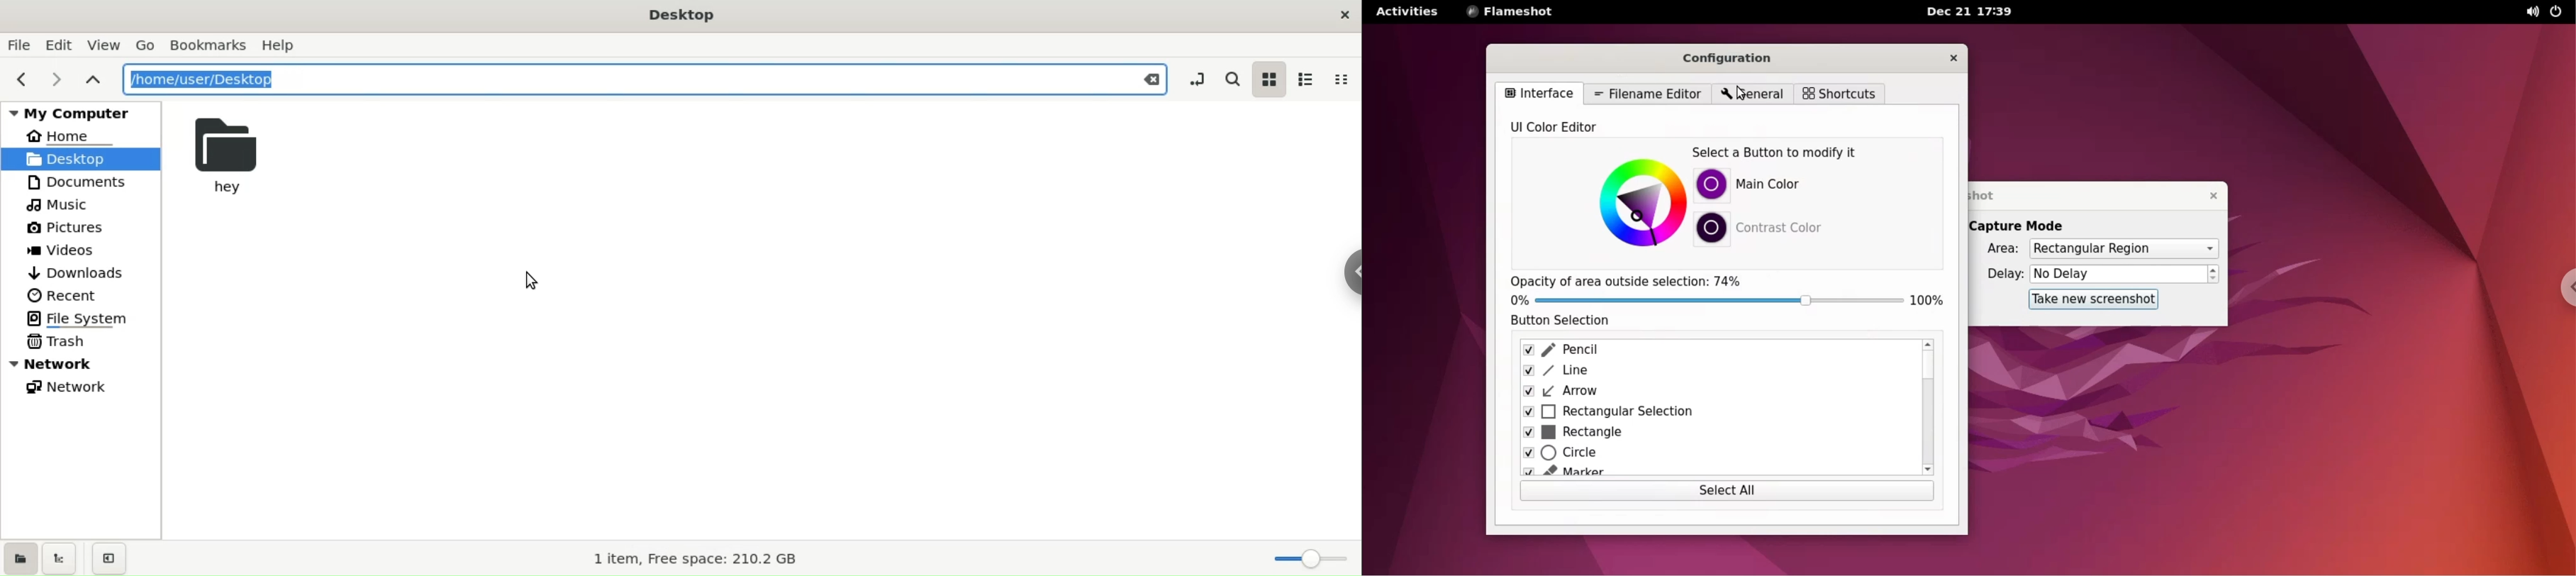 The image size is (2576, 588). What do you see at coordinates (1737, 57) in the screenshot?
I see `configuration ` at bounding box center [1737, 57].